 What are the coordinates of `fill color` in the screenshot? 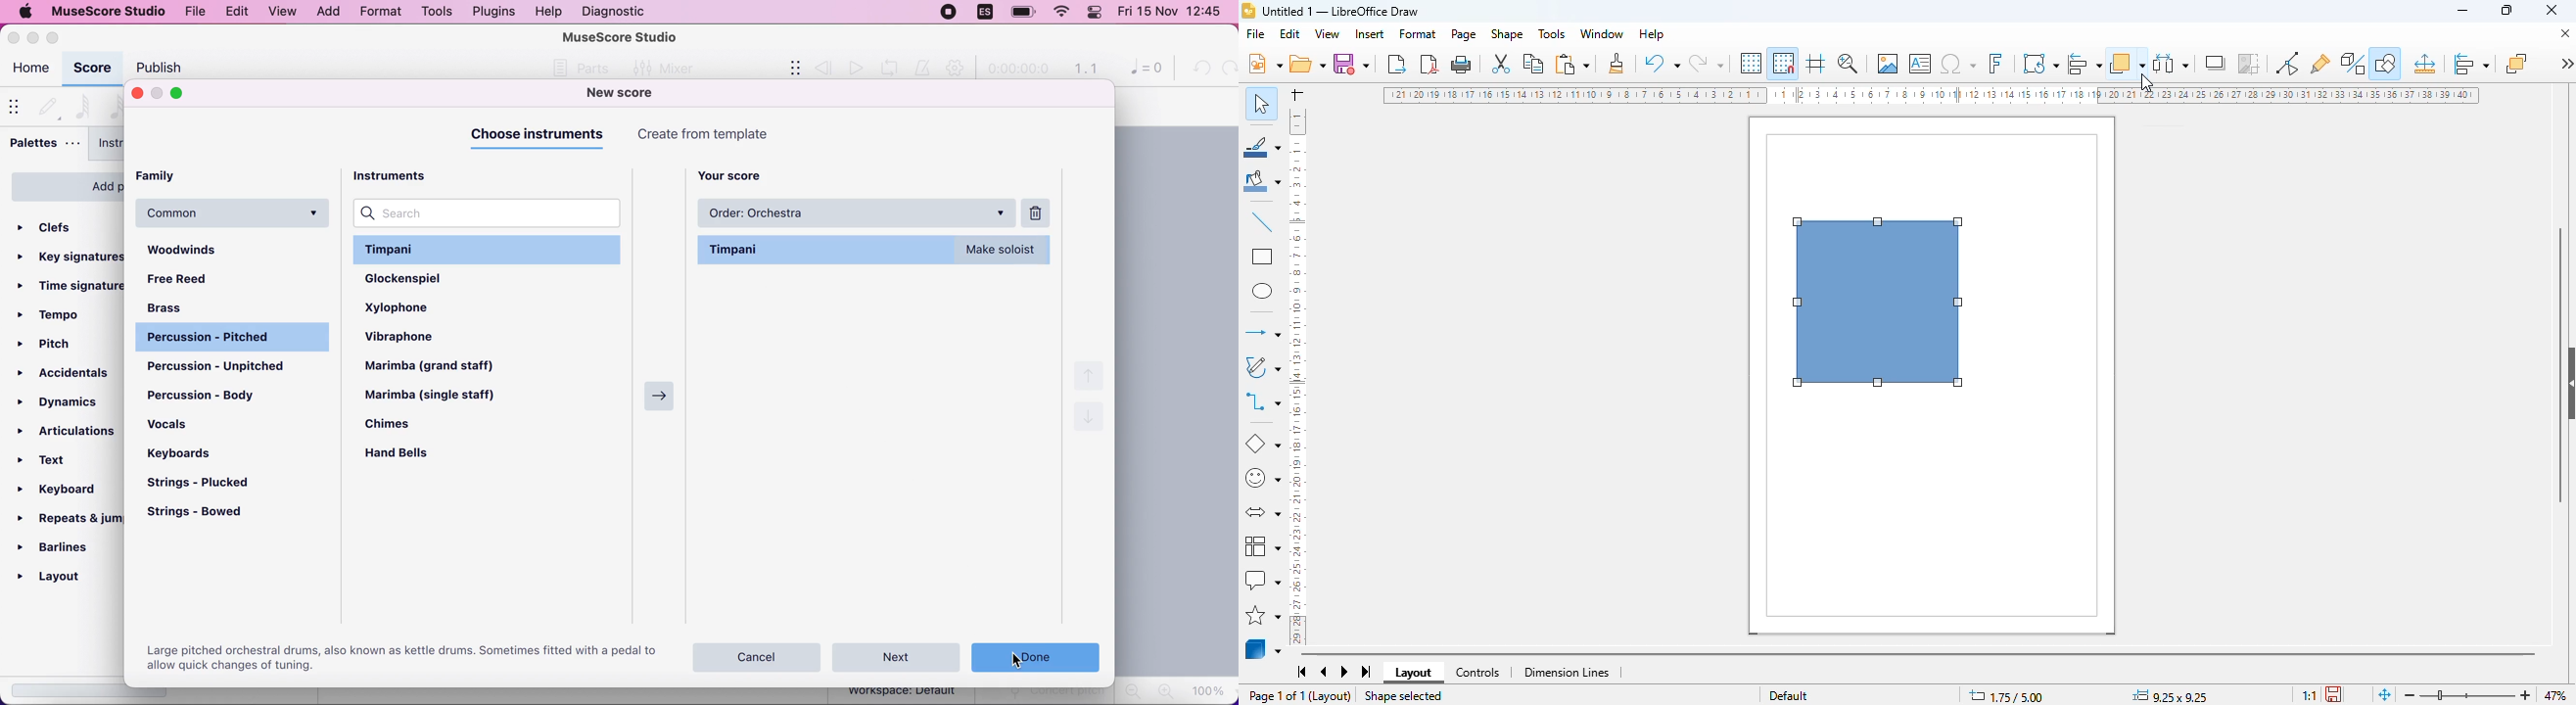 It's located at (1263, 181).